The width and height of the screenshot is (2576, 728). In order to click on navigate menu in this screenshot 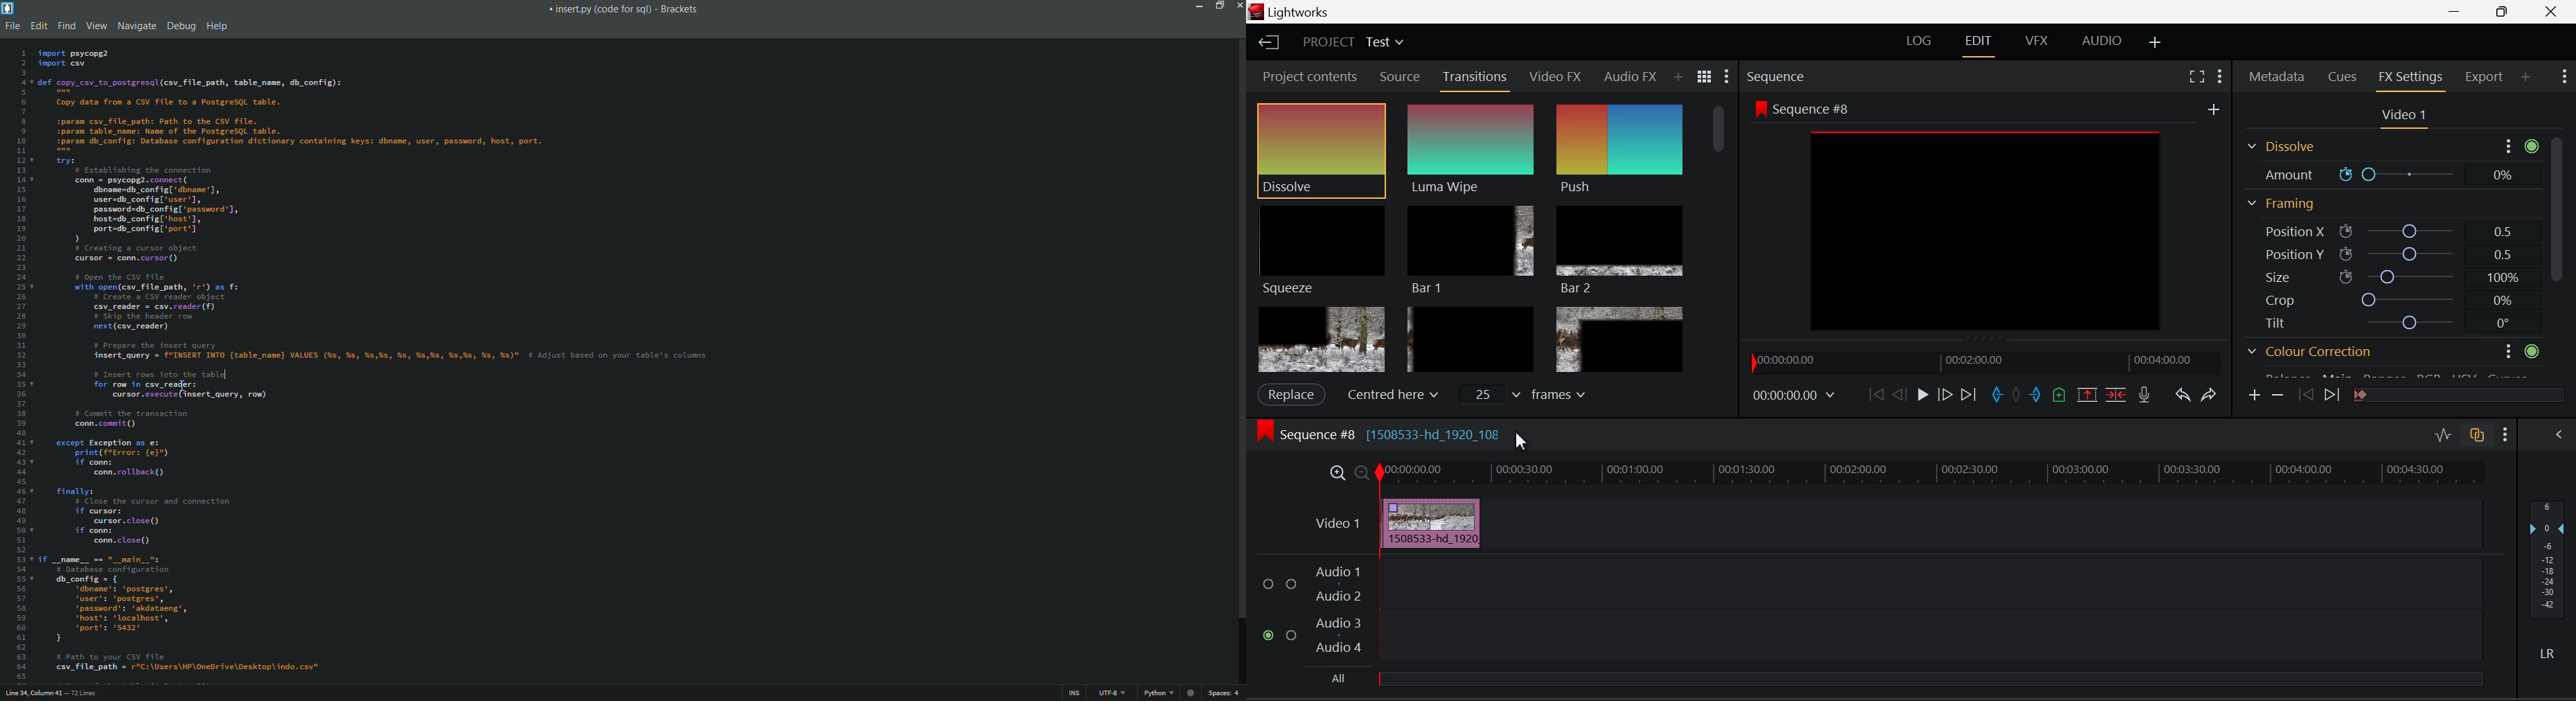, I will do `click(135, 26)`.